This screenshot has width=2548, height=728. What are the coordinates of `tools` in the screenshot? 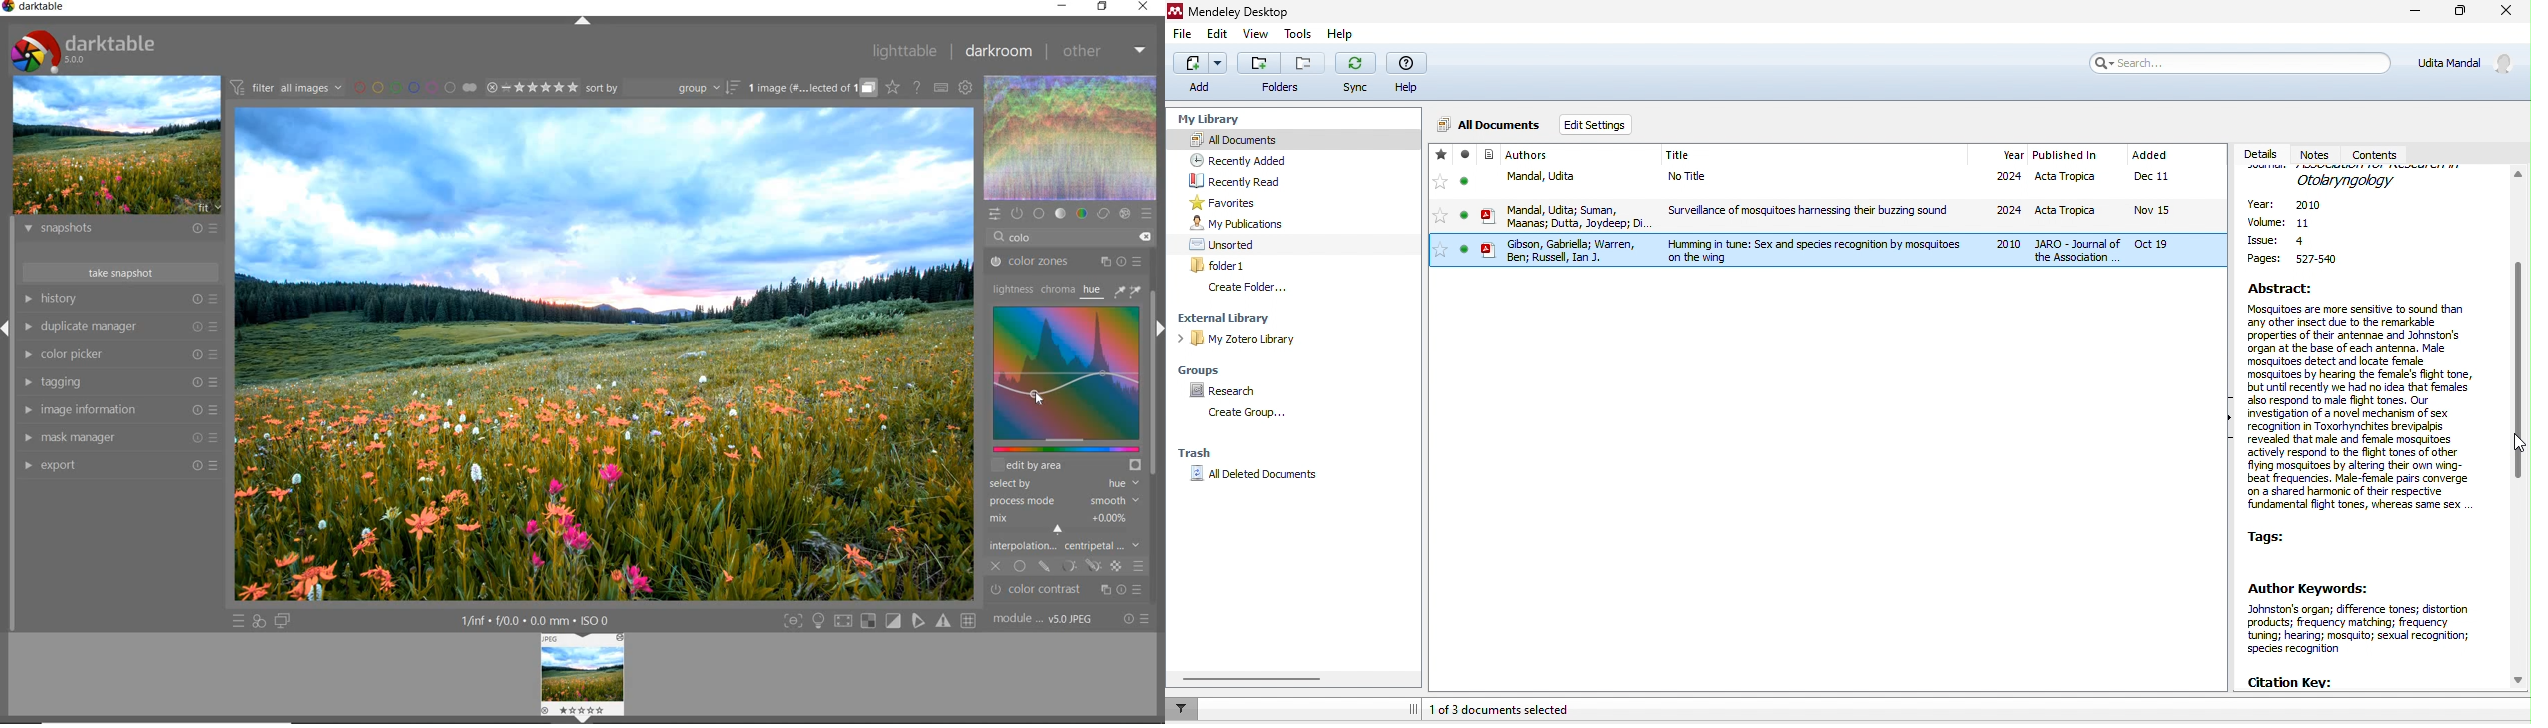 It's located at (1299, 36).